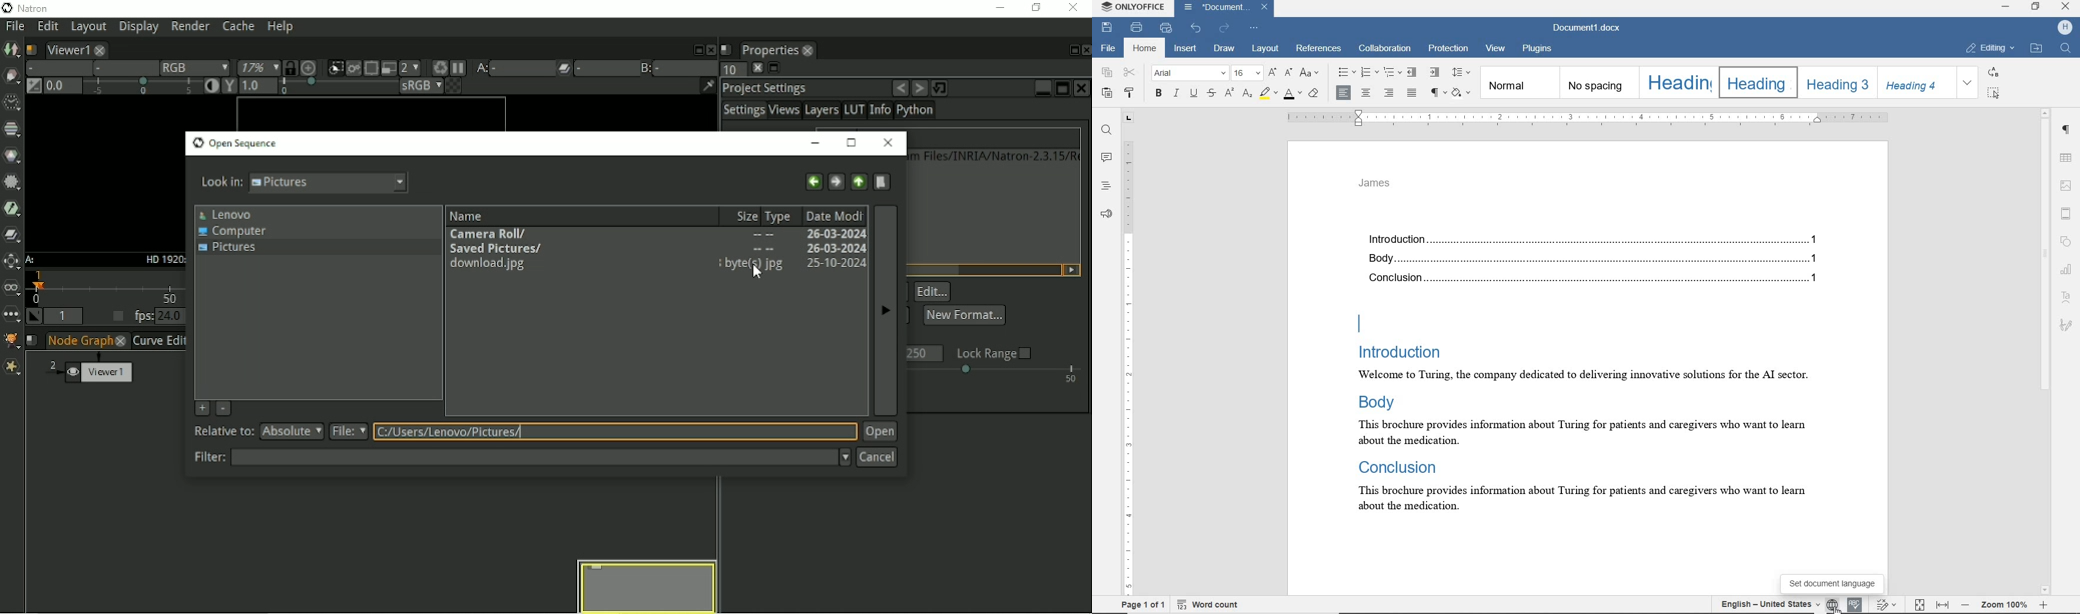  I want to click on subscript, so click(1247, 94).